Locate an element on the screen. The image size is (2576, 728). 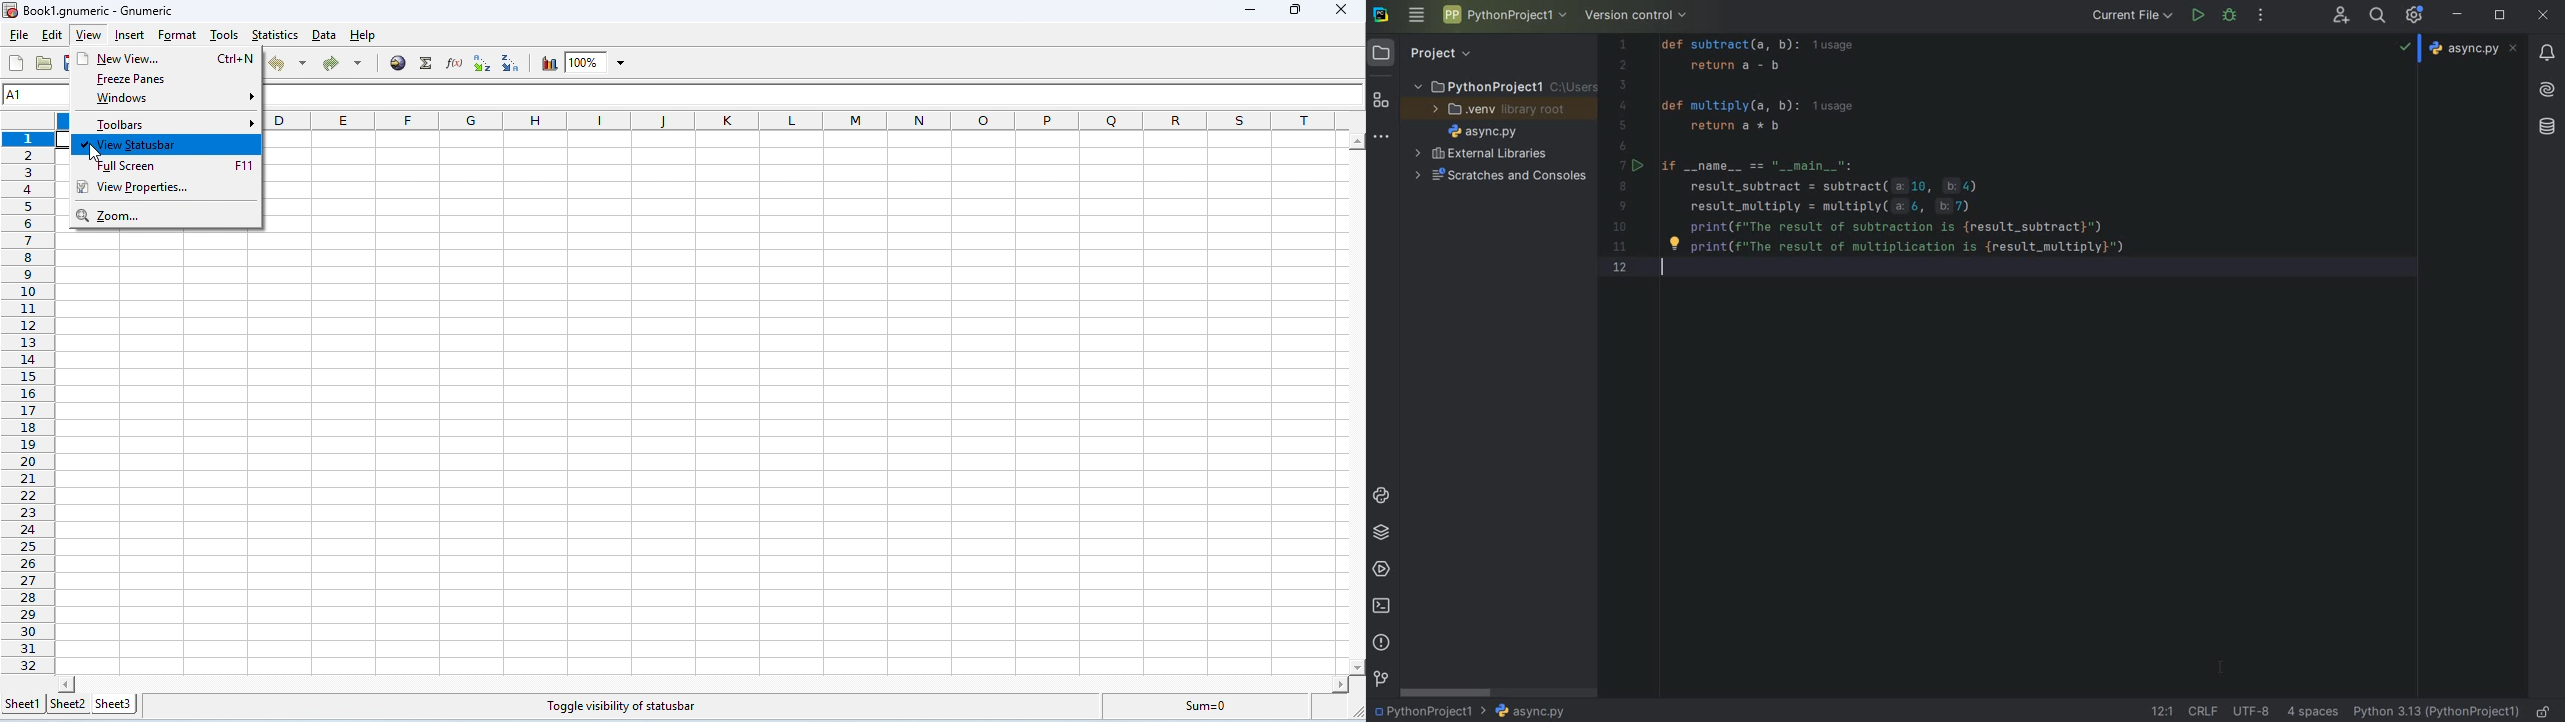
file is located at coordinates (19, 36).